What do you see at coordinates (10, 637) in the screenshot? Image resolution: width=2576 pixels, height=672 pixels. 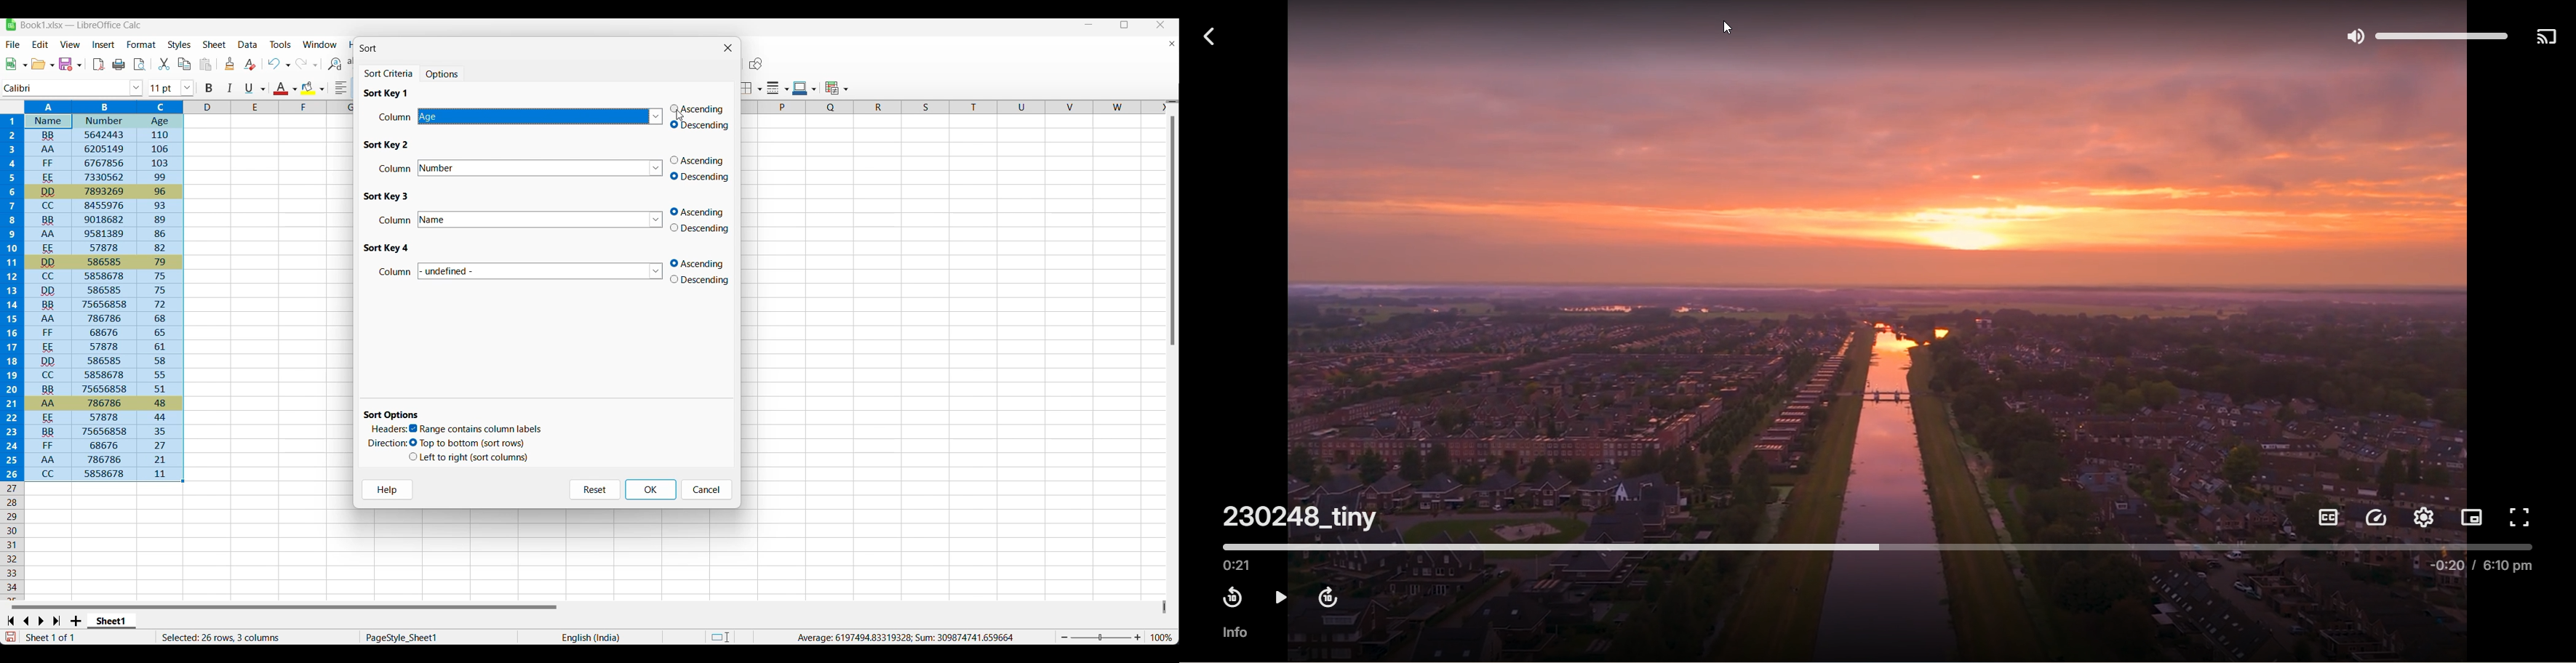 I see `Indicates modifications that require saving` at bounding box center [10, 637].